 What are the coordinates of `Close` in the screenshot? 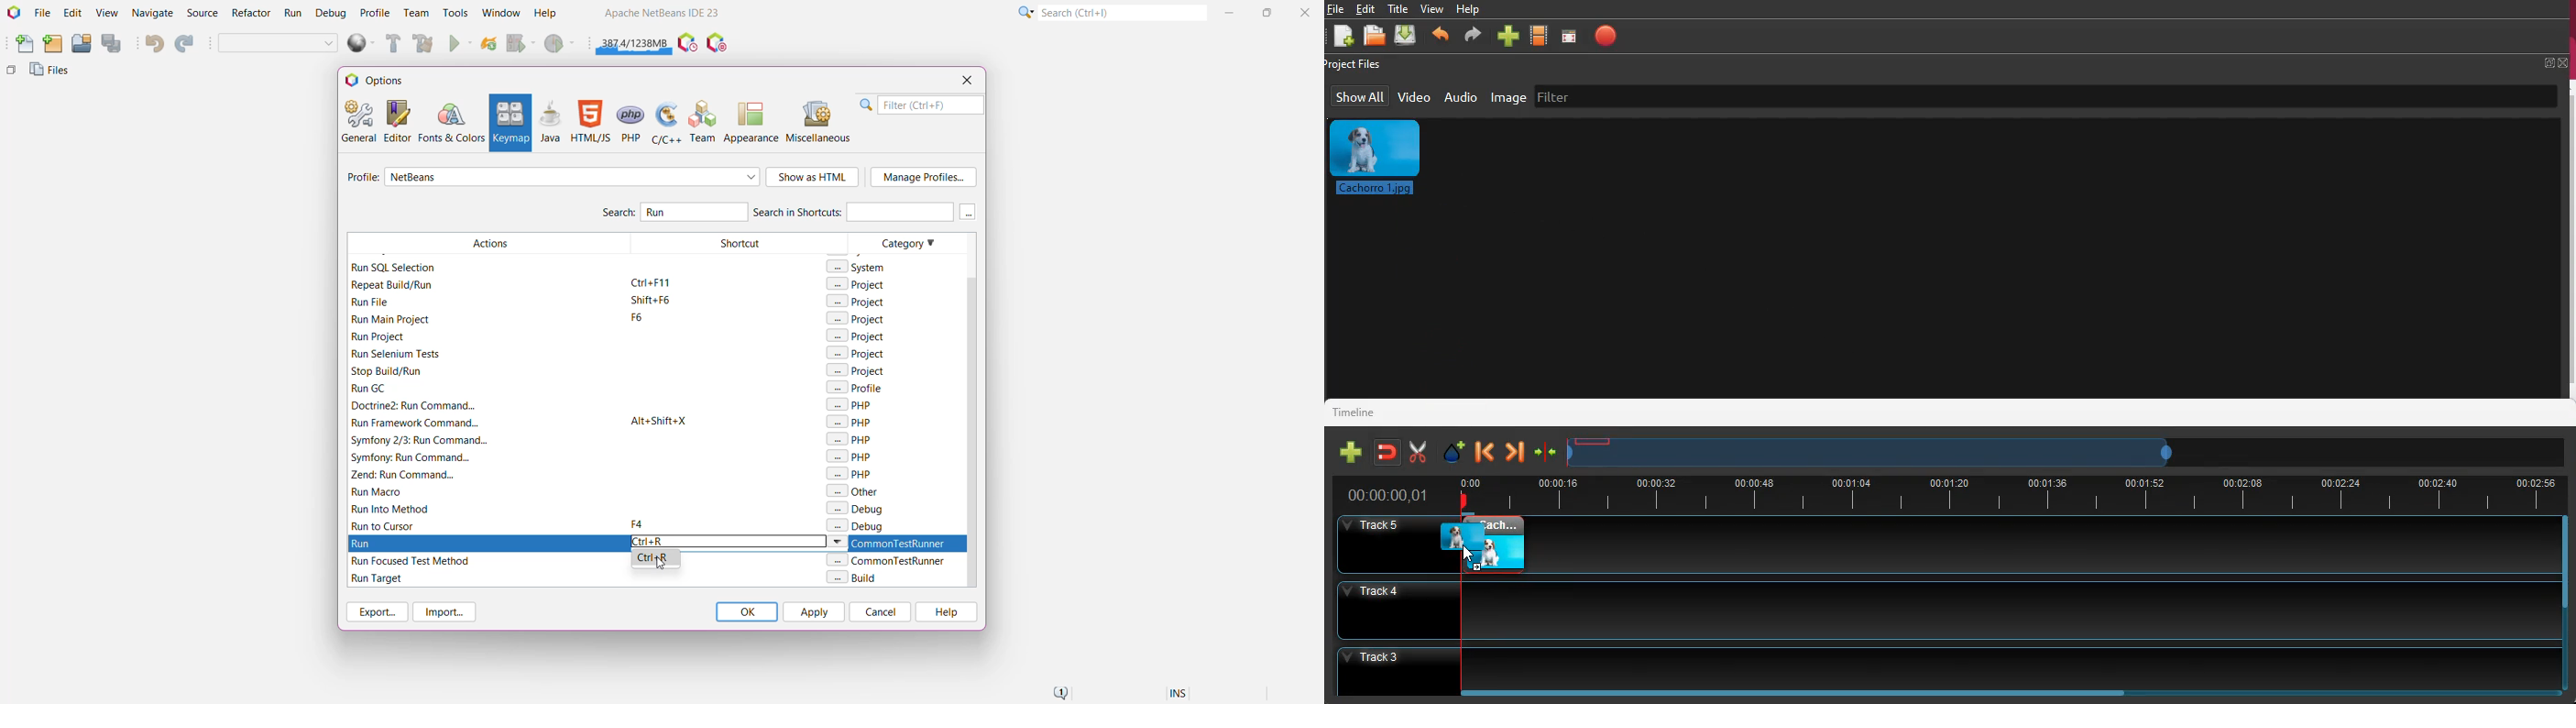 It's located at (1308, 12).